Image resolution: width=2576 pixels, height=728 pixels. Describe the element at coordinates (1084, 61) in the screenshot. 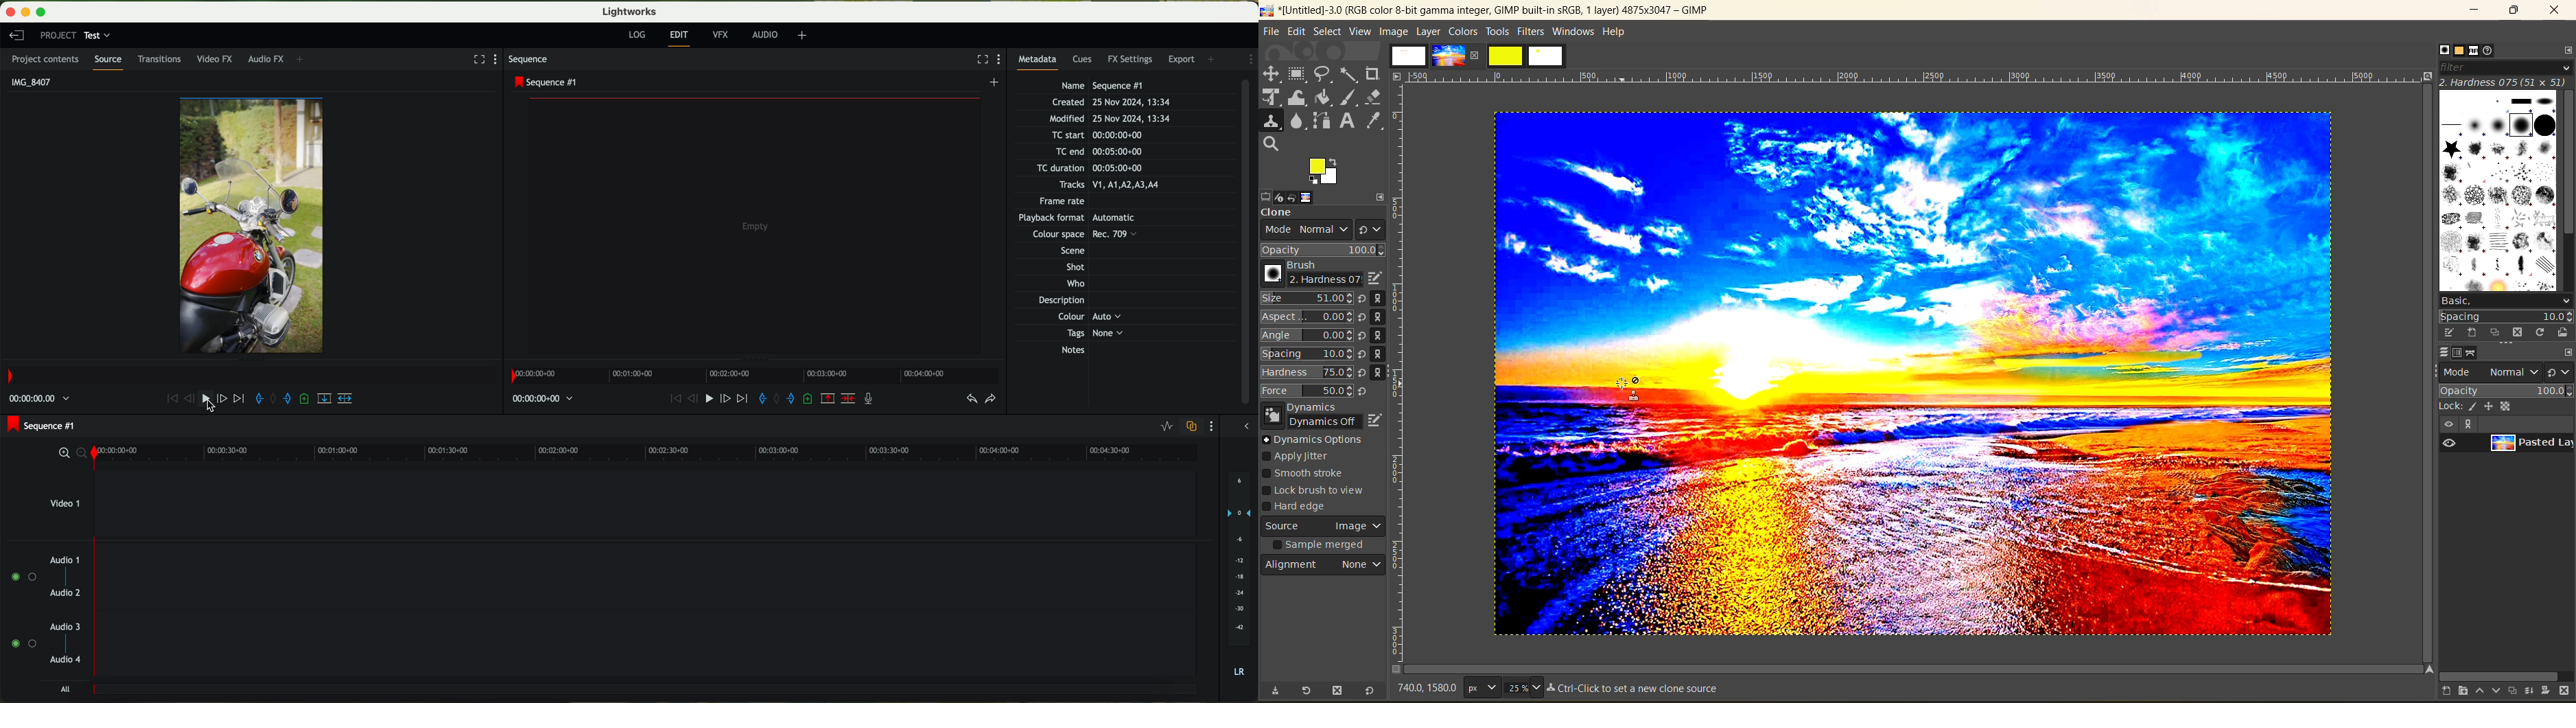

I see `cues` at that location.